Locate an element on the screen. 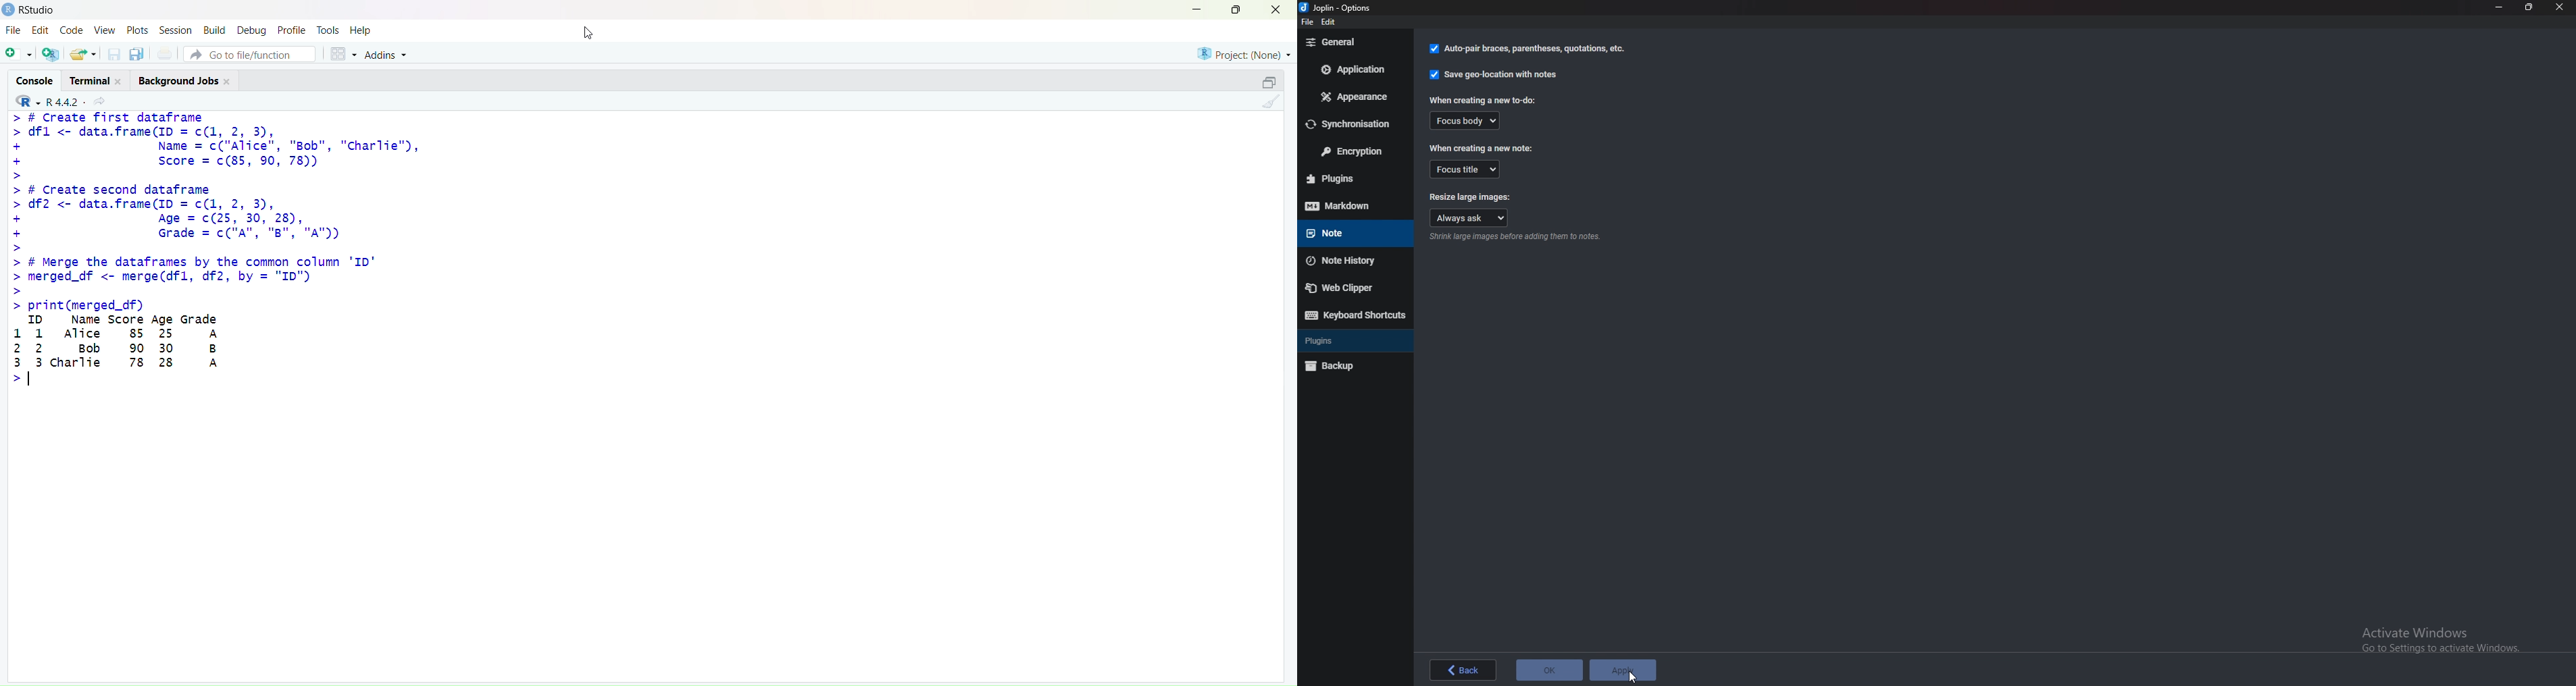 The image size is (2576, 700). Application is located at coordinates (1351, 69).